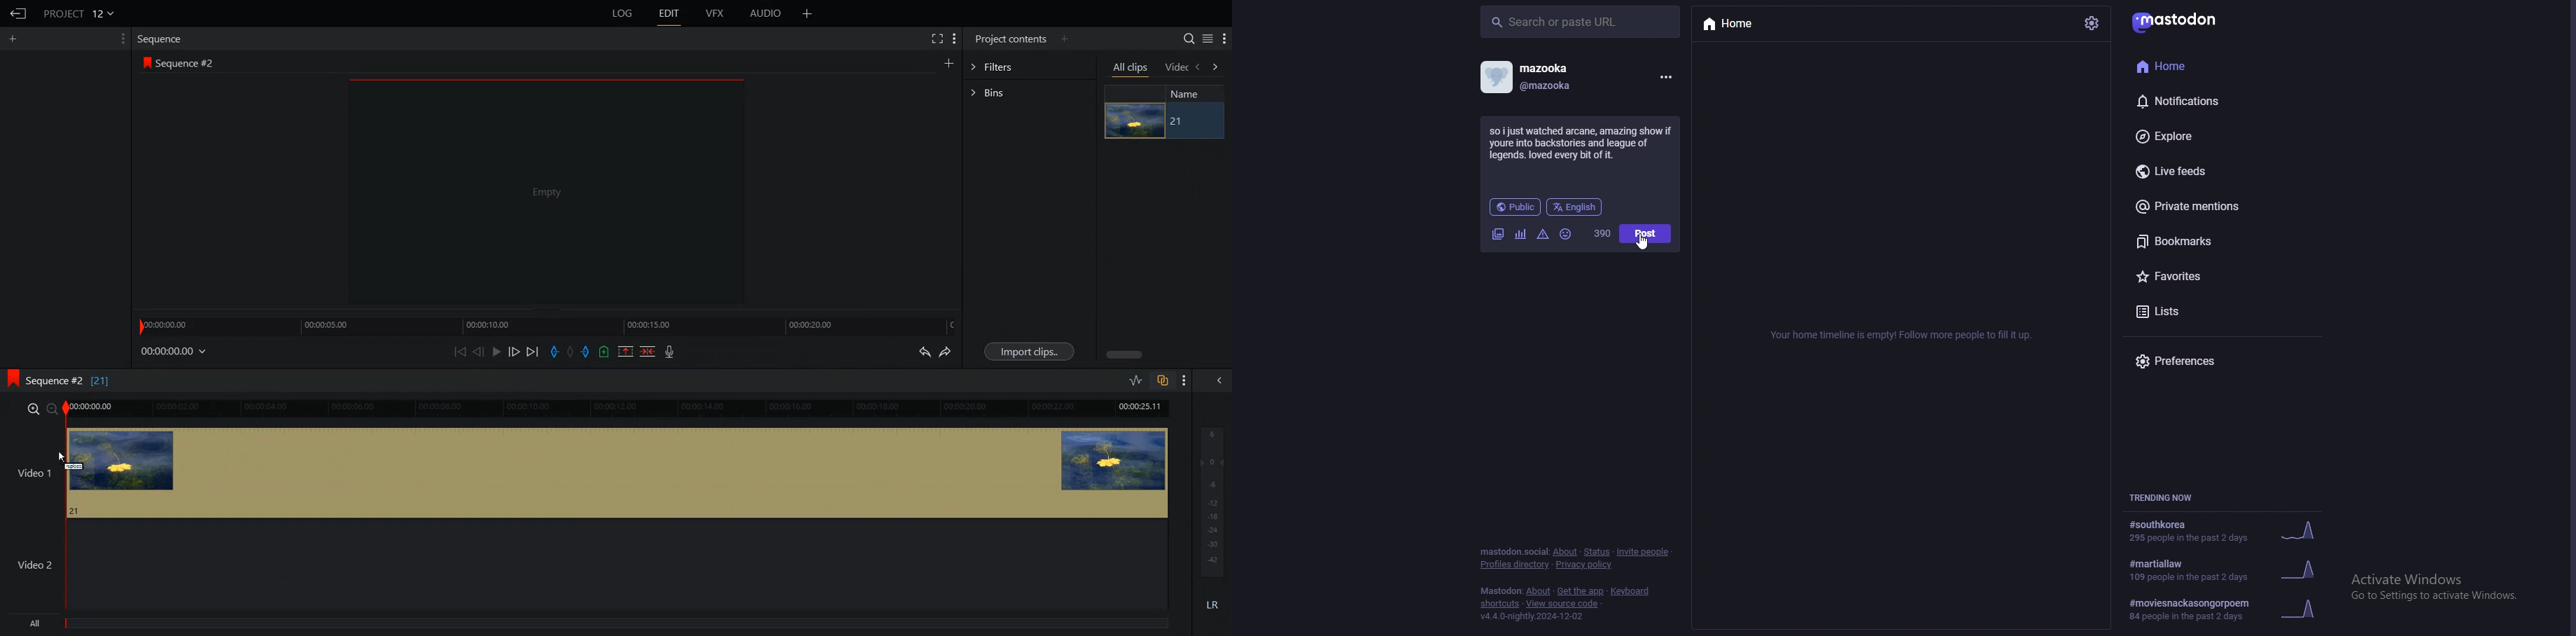  I want to click on Move Backward, so click(460, 351).